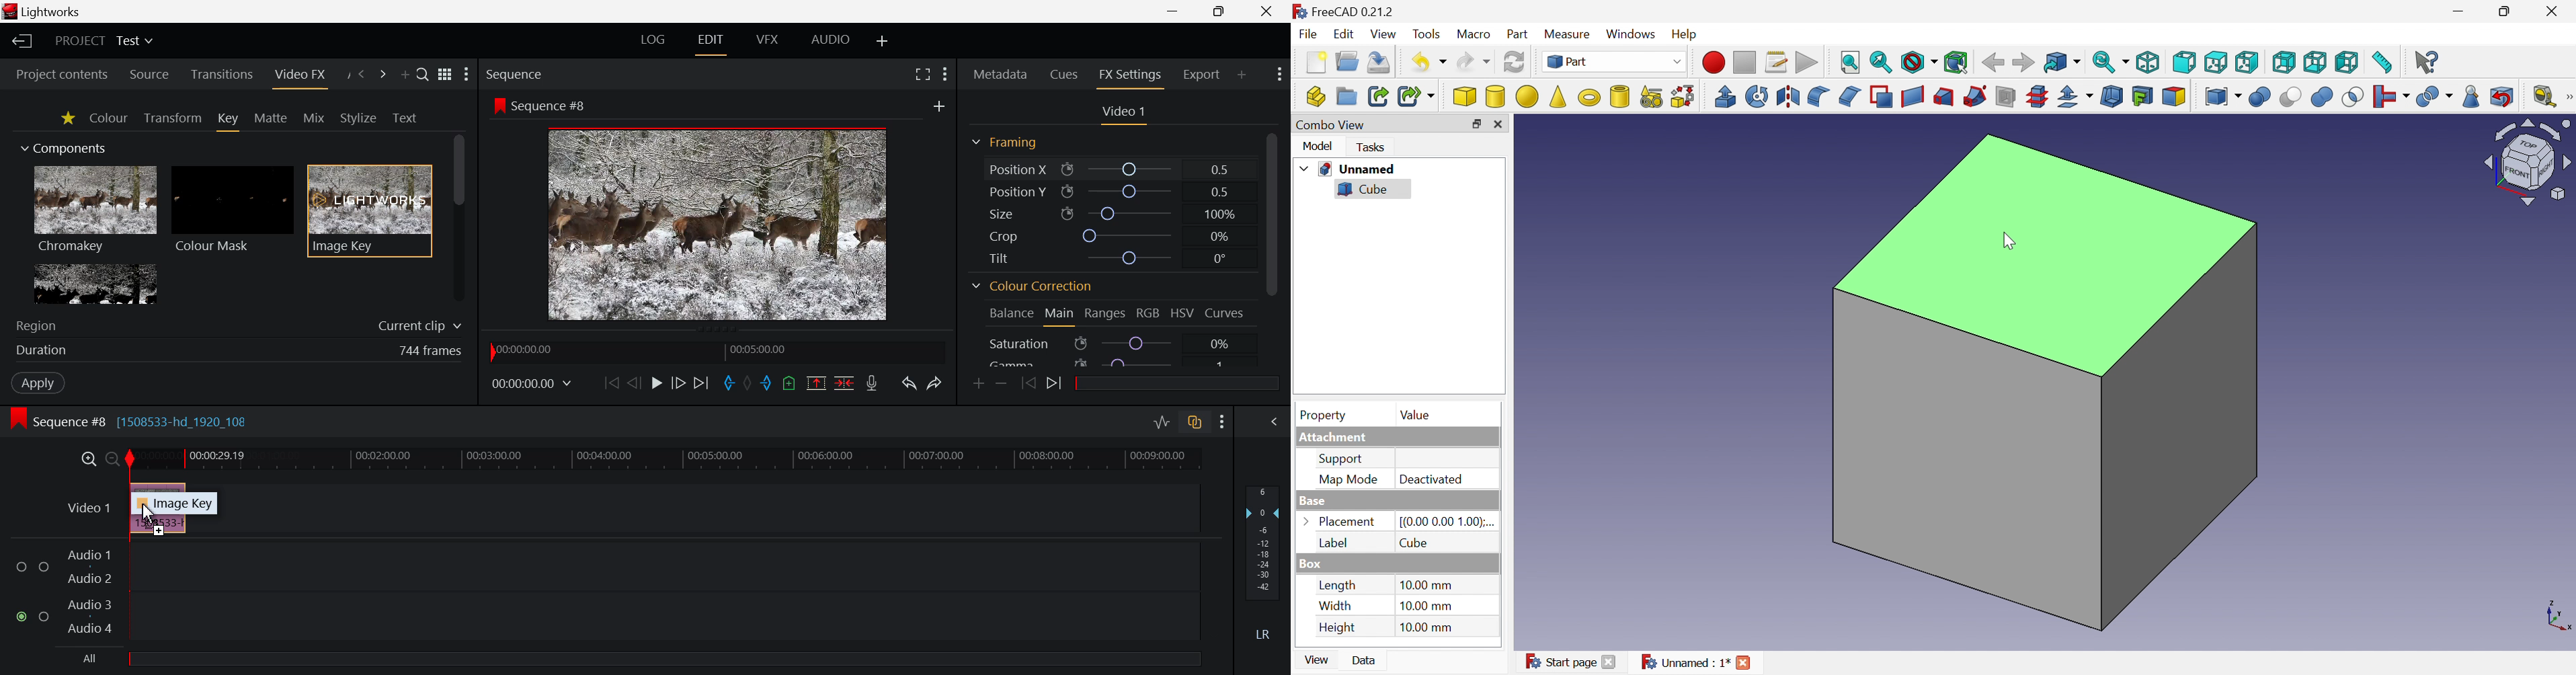 This screenshot has width=2576, height=700. I want to click on Gamma, so click(1016, 362).